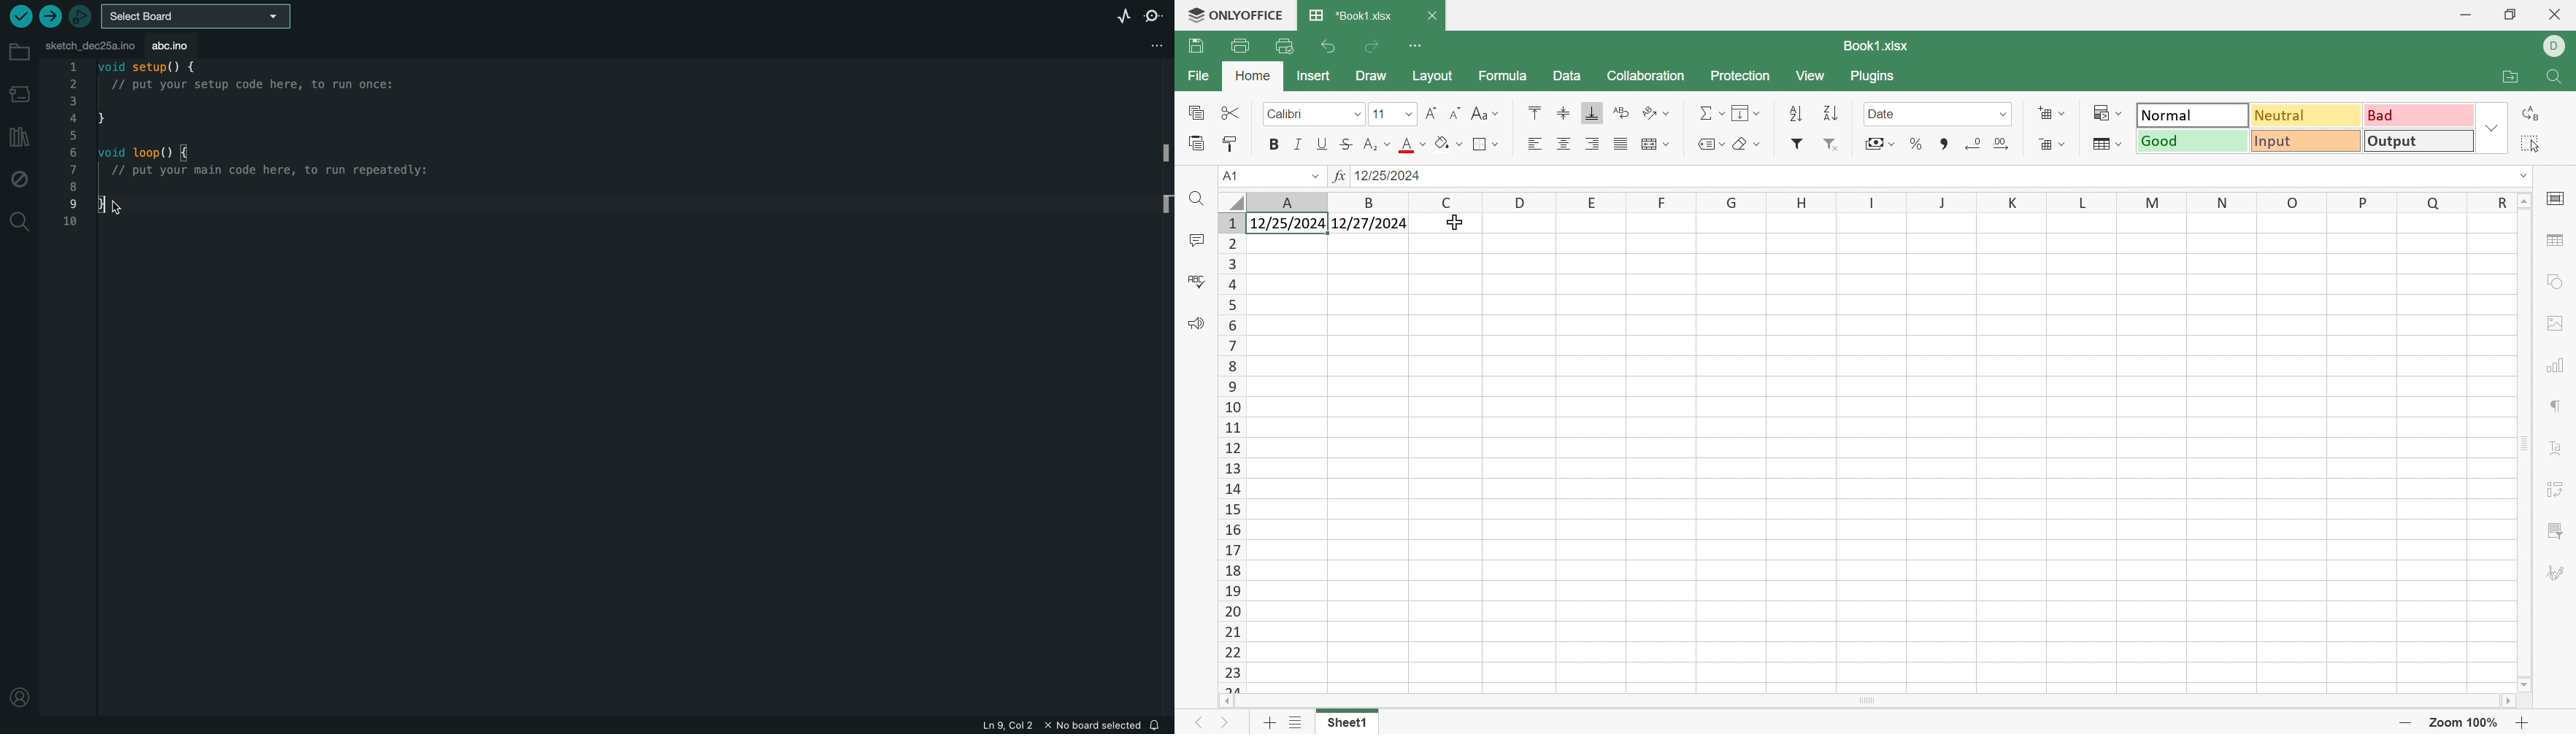  Describe the element at coordinates (1394, 177) in the screenshot. I see `12/25/2024` at that location.